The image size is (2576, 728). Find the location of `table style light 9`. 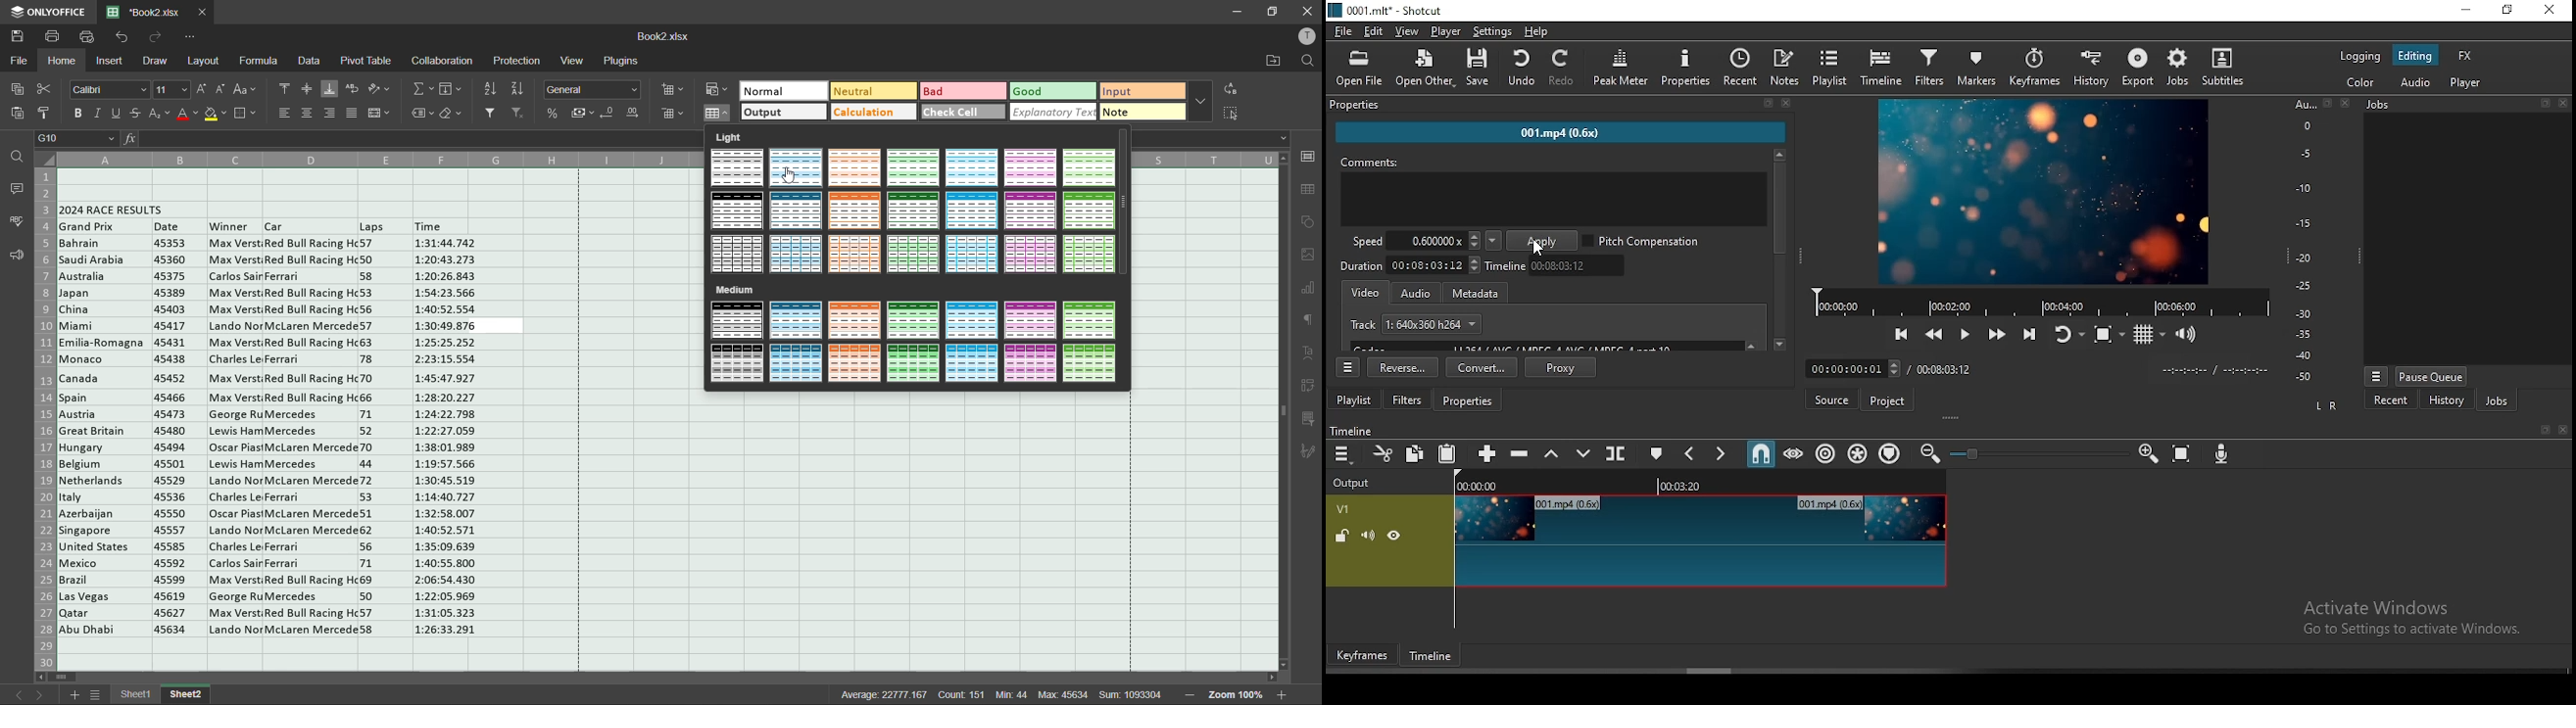

table style light 9 is located at coordinates (798, 212).